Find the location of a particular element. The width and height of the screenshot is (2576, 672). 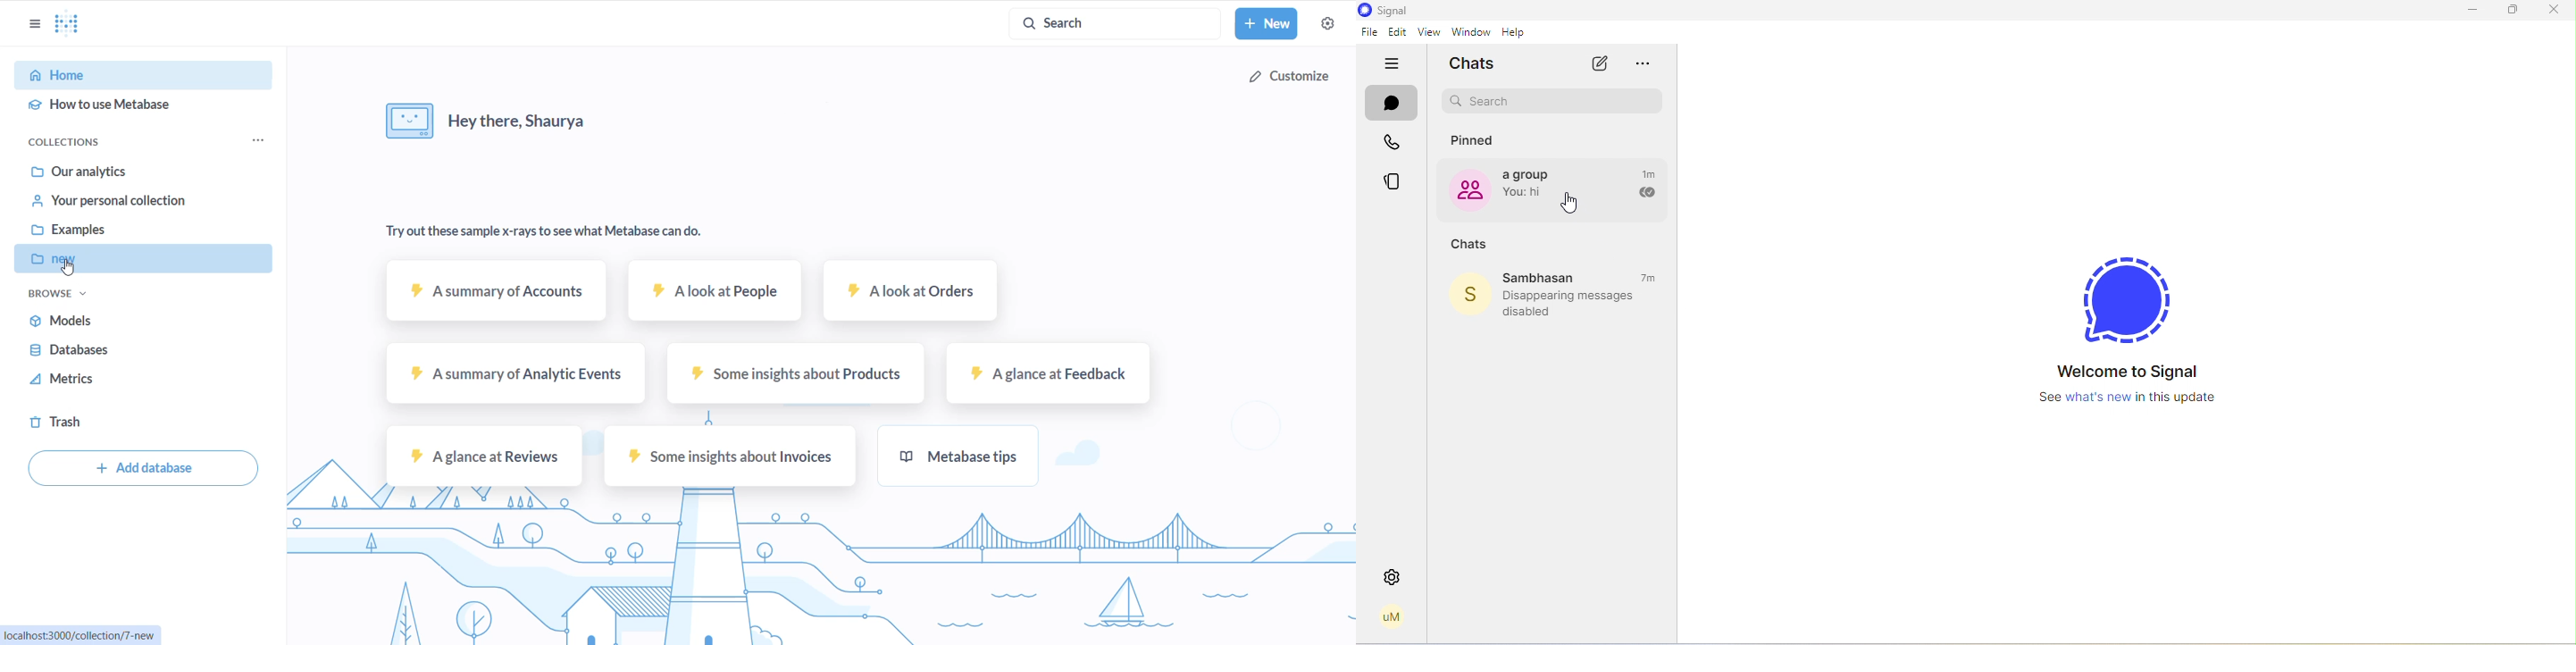

view is located at coordinates (1426, 33).